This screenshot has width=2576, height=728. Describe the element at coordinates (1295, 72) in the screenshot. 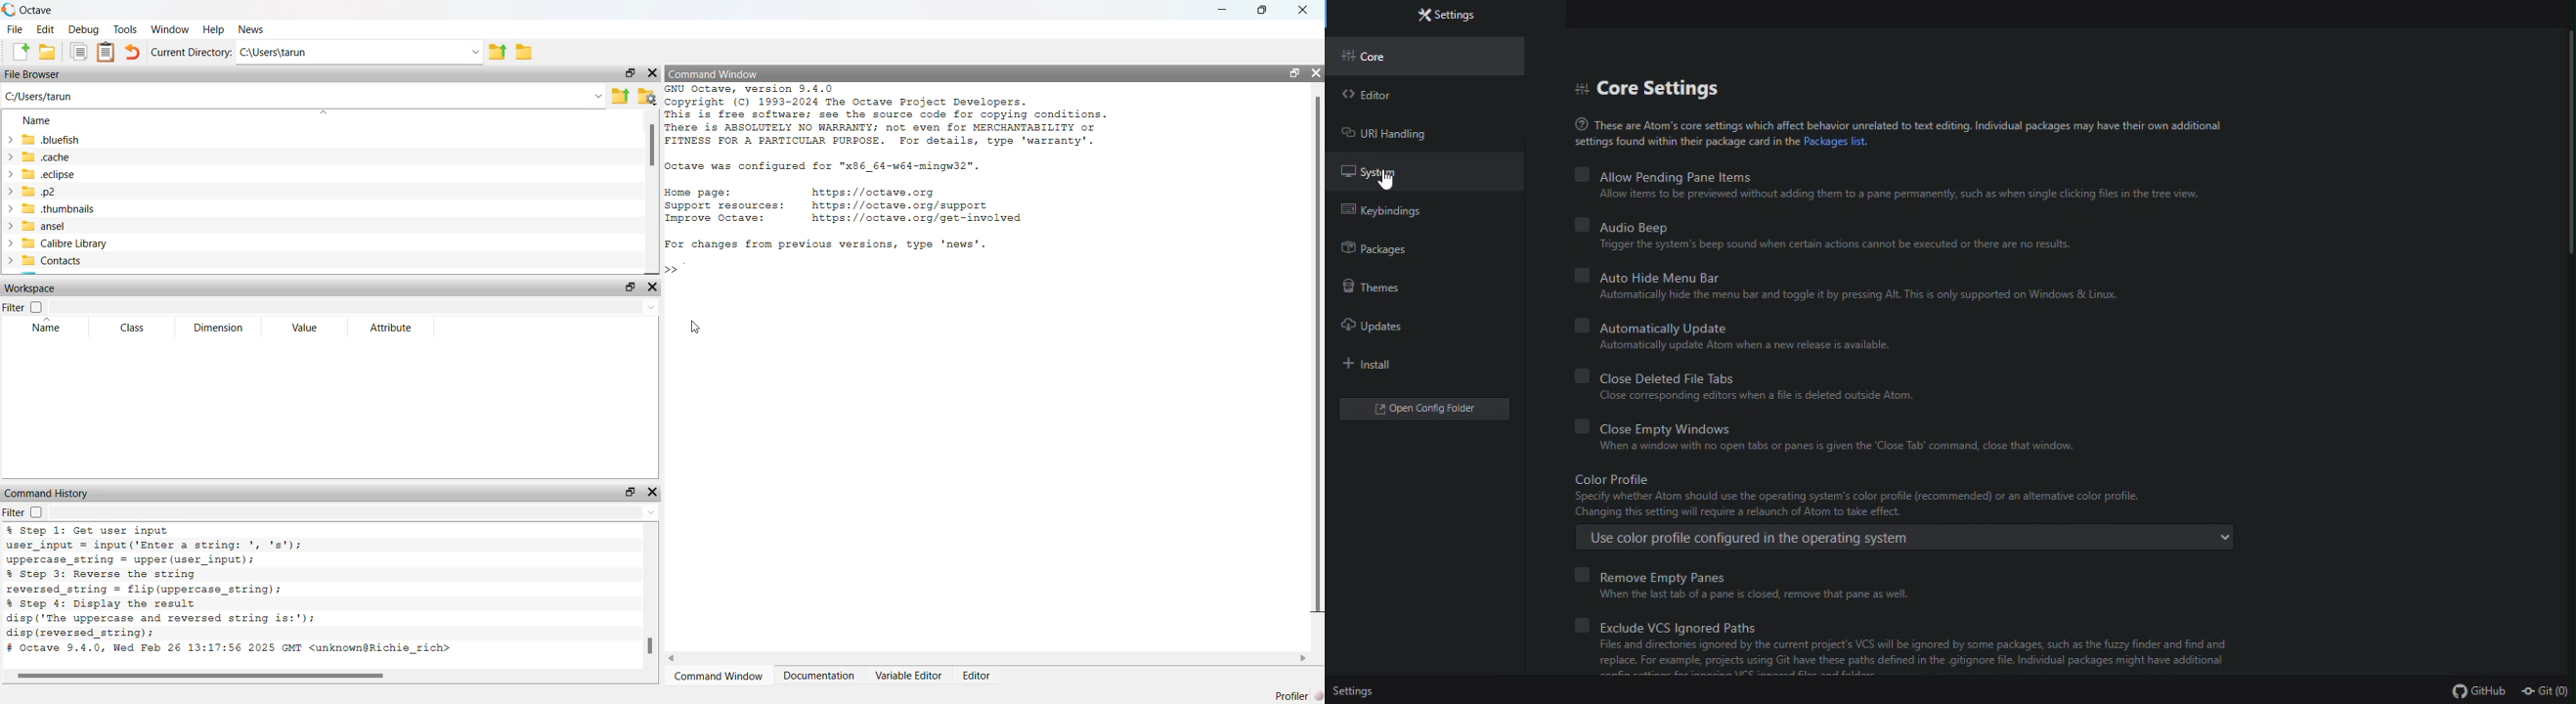

I see `unlock widget` at that location.